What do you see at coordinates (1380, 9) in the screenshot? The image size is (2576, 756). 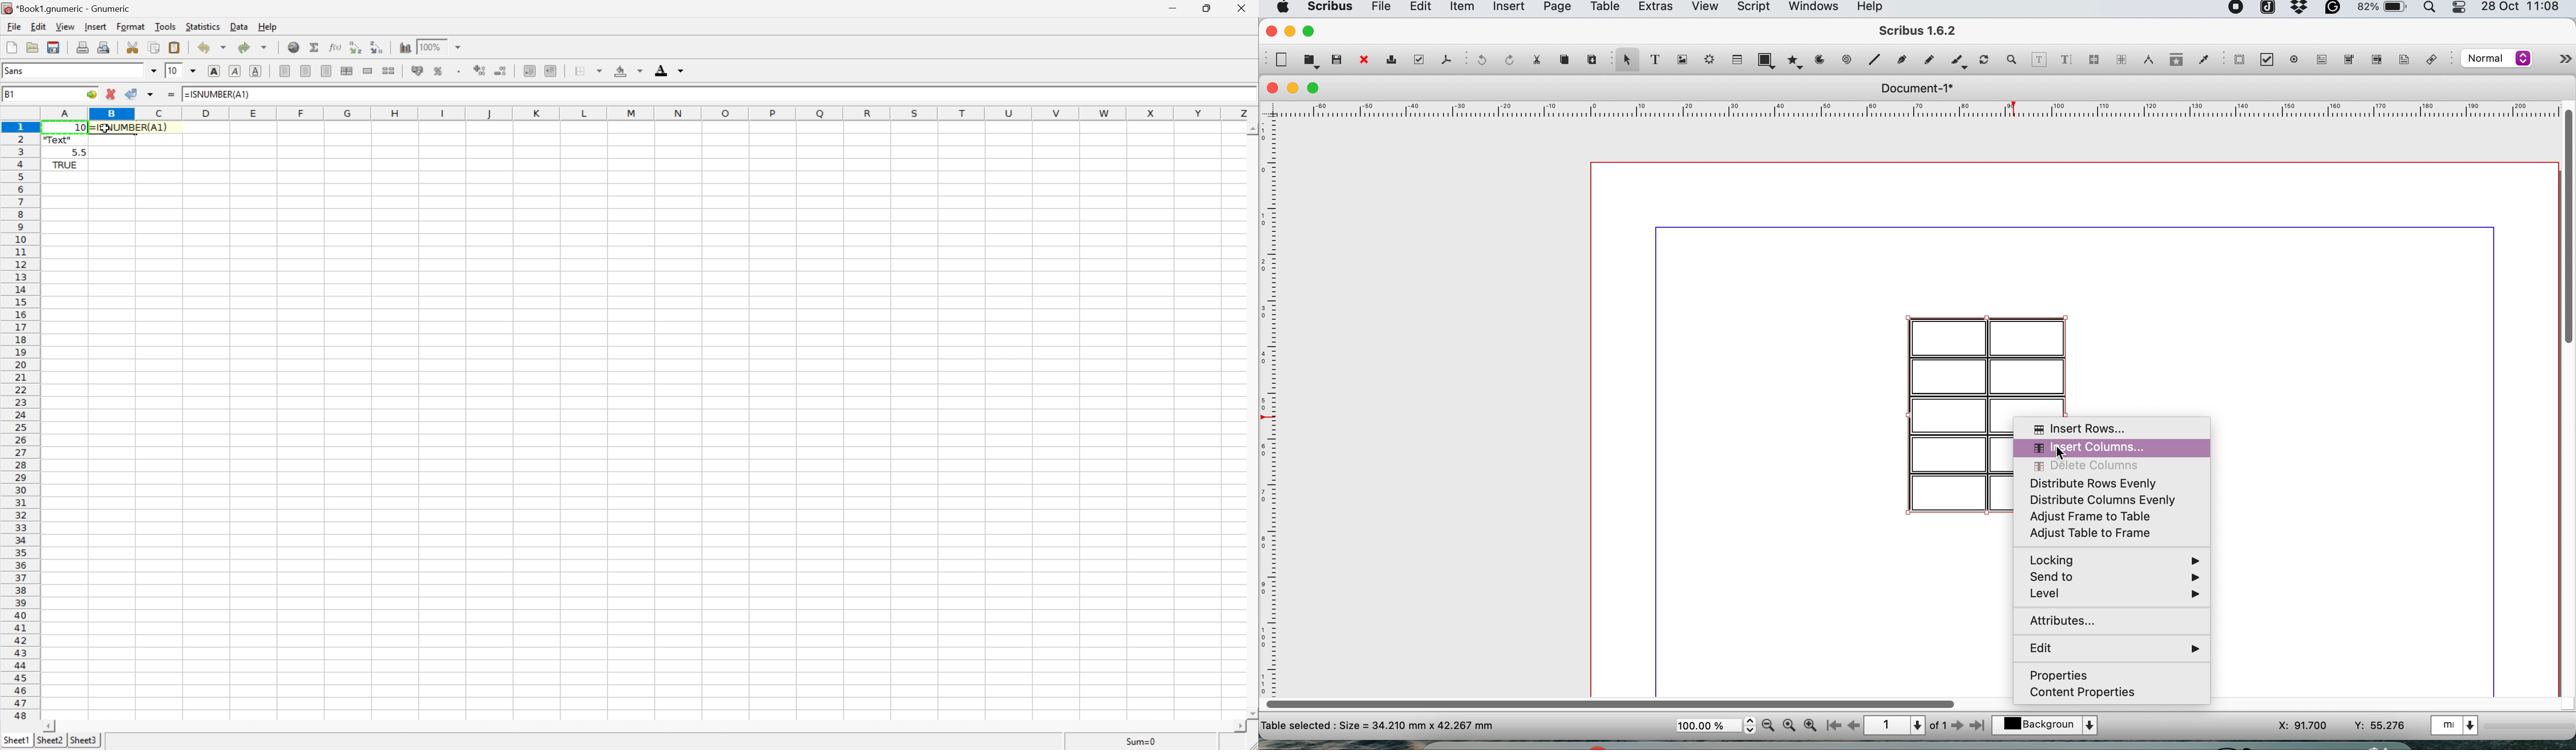 I see `file` at bounding box center [1380, 9].